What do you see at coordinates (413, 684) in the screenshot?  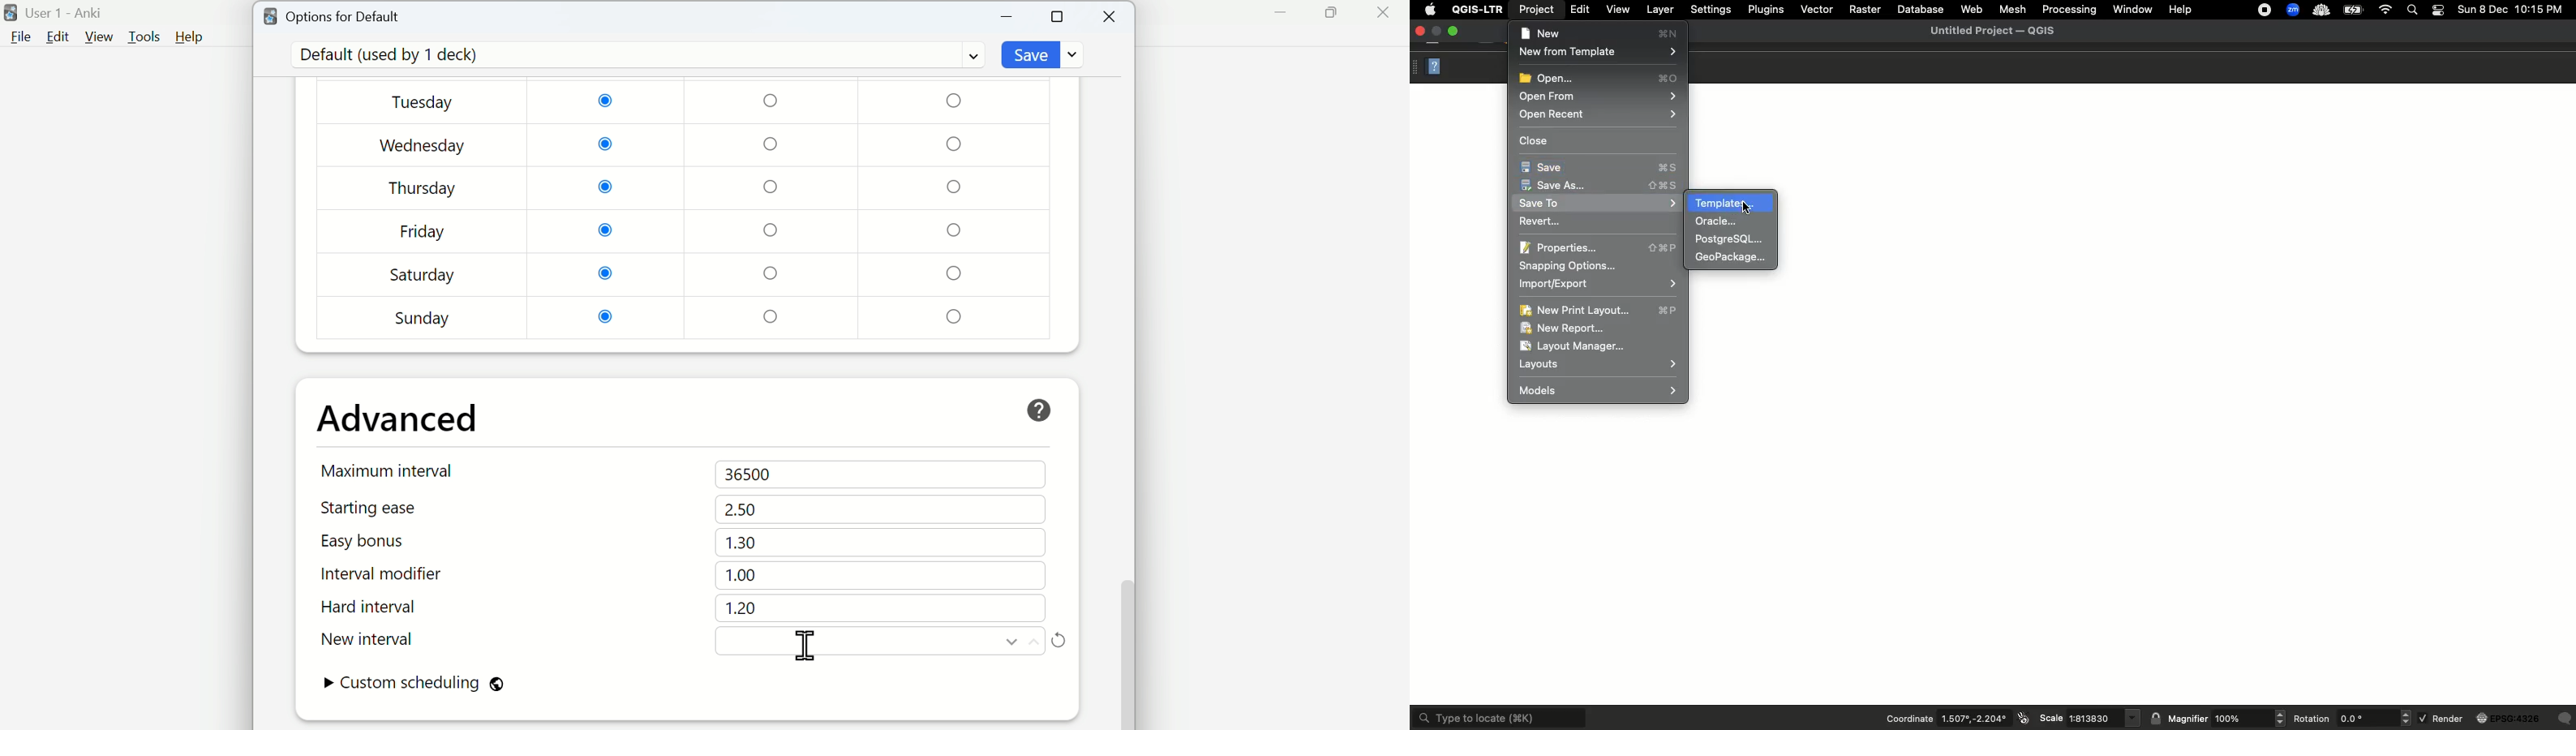 I see `Custom scheduling` at bounding box center [413, 684].